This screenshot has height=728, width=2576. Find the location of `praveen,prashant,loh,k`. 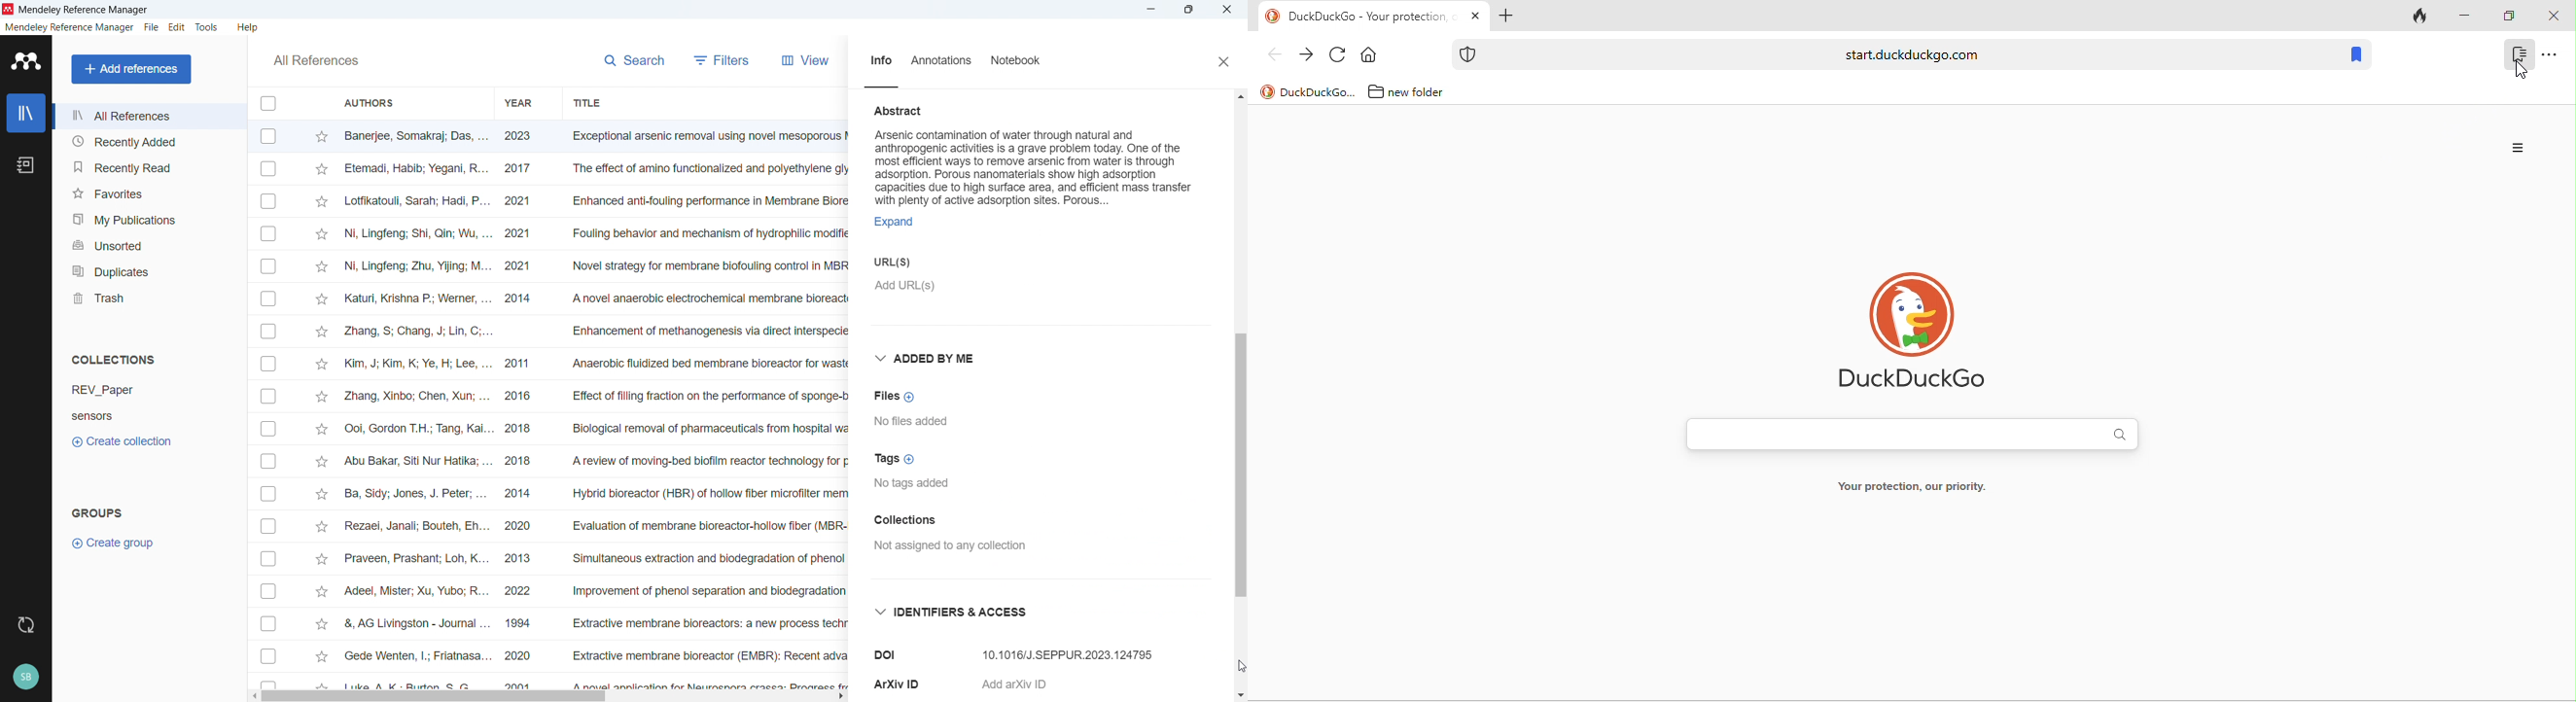

praveen,prashant,loh,k is located at coordinates (417, 560).